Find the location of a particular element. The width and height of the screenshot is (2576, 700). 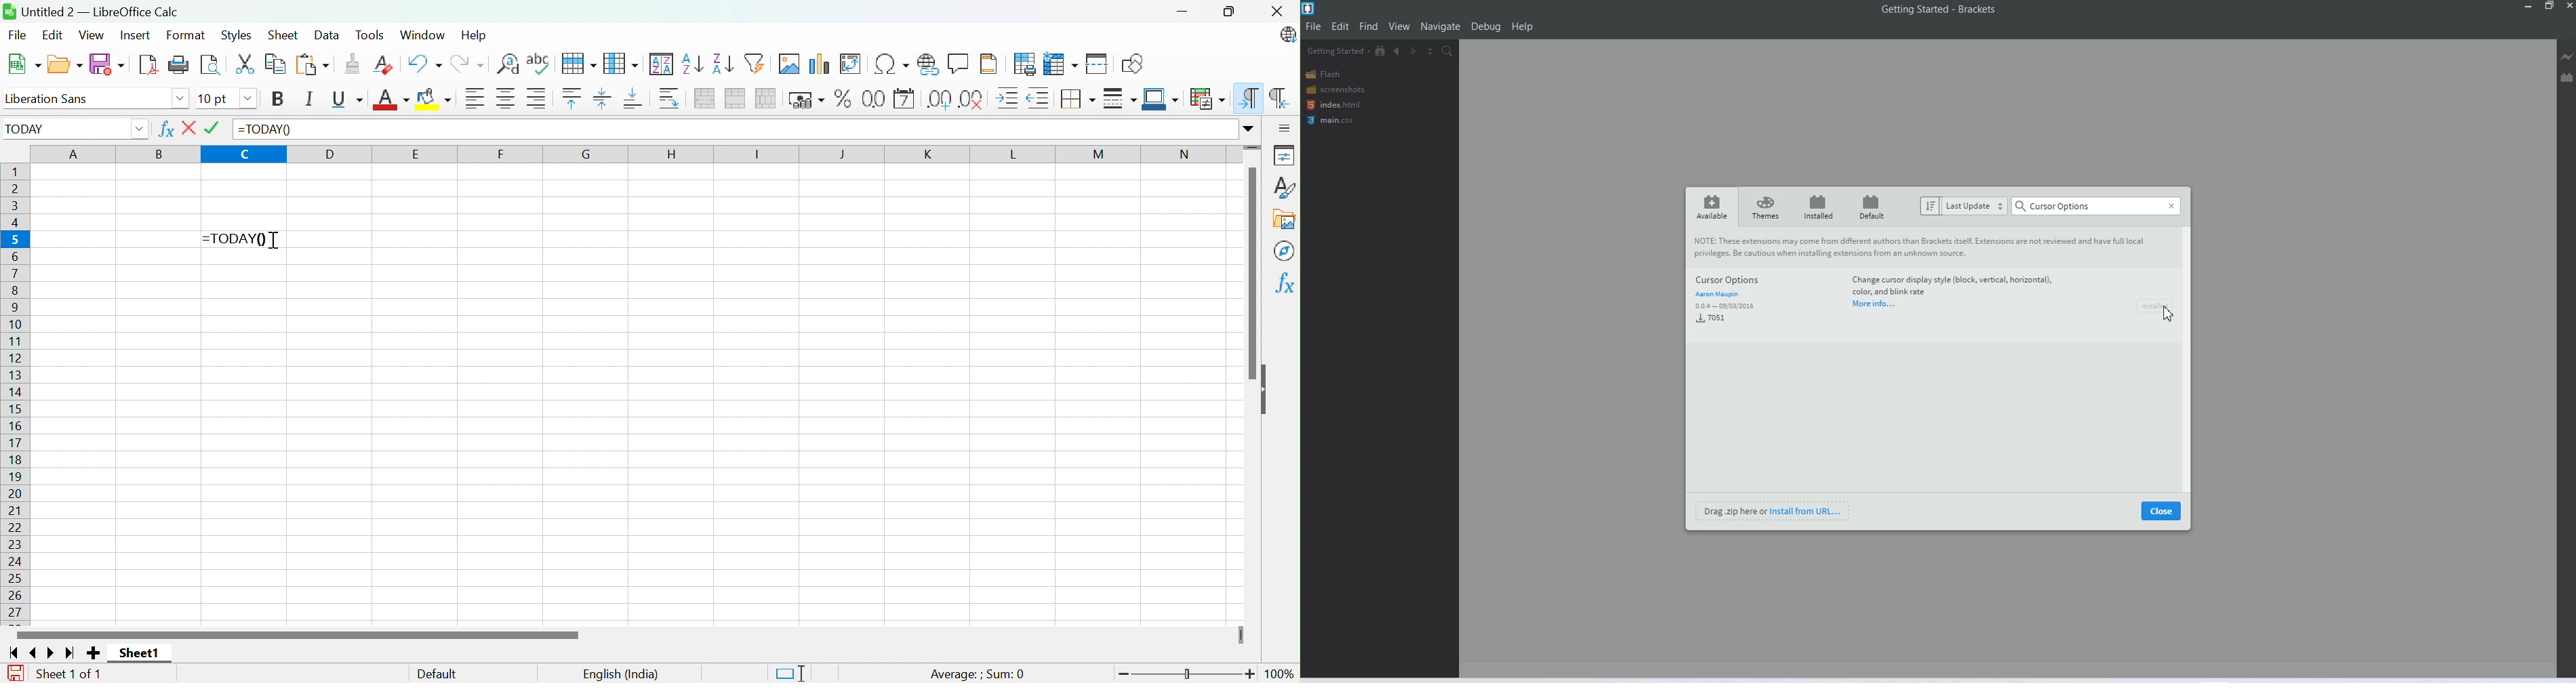

Font name is located at coordinates (216, 100).